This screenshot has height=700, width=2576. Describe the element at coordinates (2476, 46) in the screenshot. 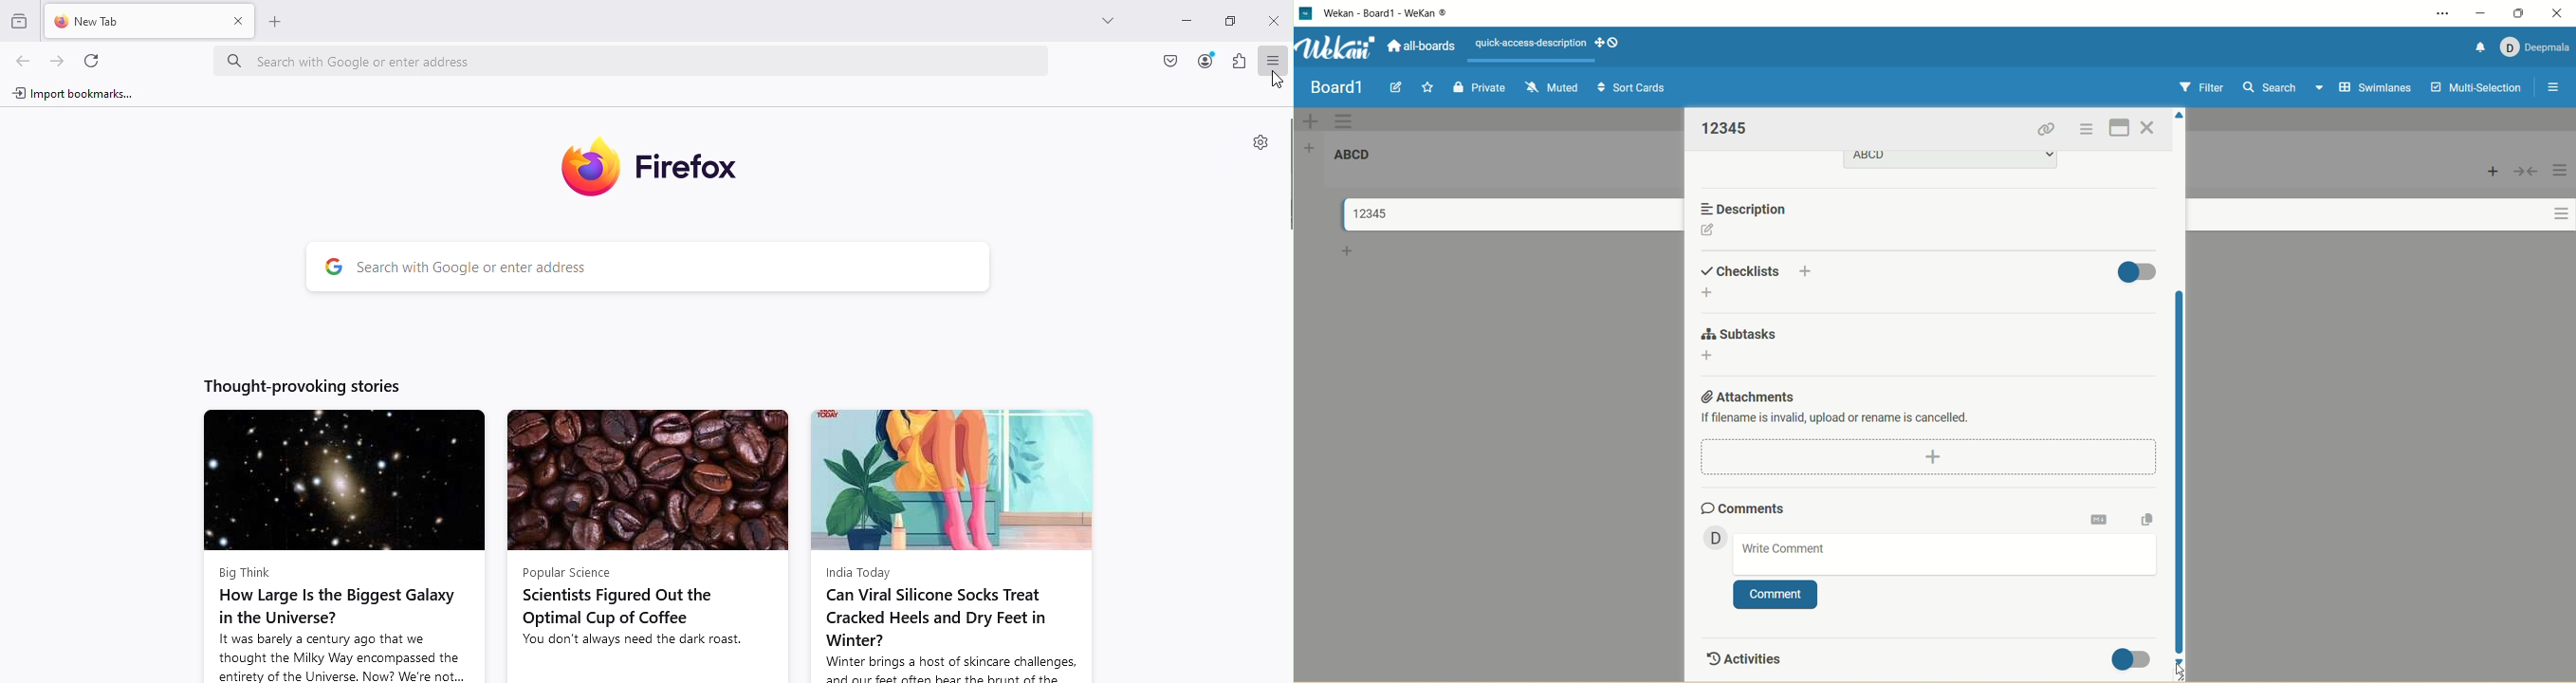

I see `notification` at that location.